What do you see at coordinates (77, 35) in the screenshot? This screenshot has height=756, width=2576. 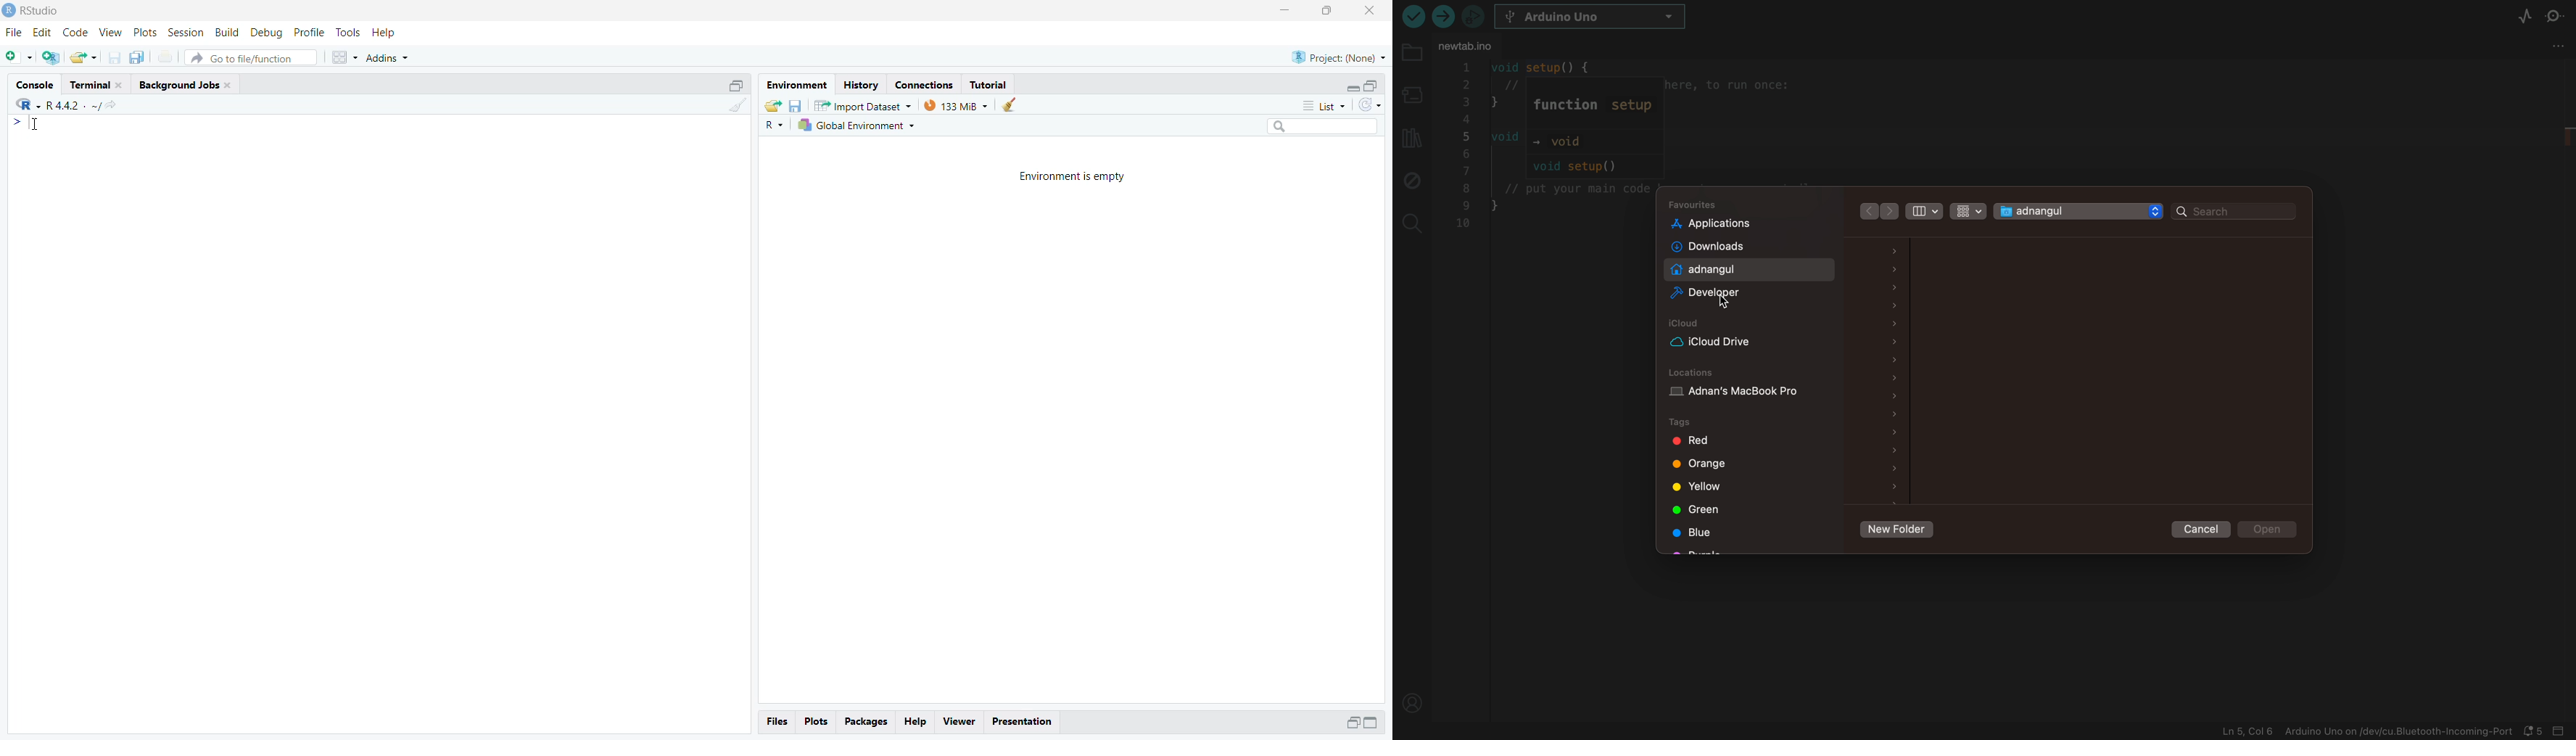 I see `Code` at bounding box center [77, 35].